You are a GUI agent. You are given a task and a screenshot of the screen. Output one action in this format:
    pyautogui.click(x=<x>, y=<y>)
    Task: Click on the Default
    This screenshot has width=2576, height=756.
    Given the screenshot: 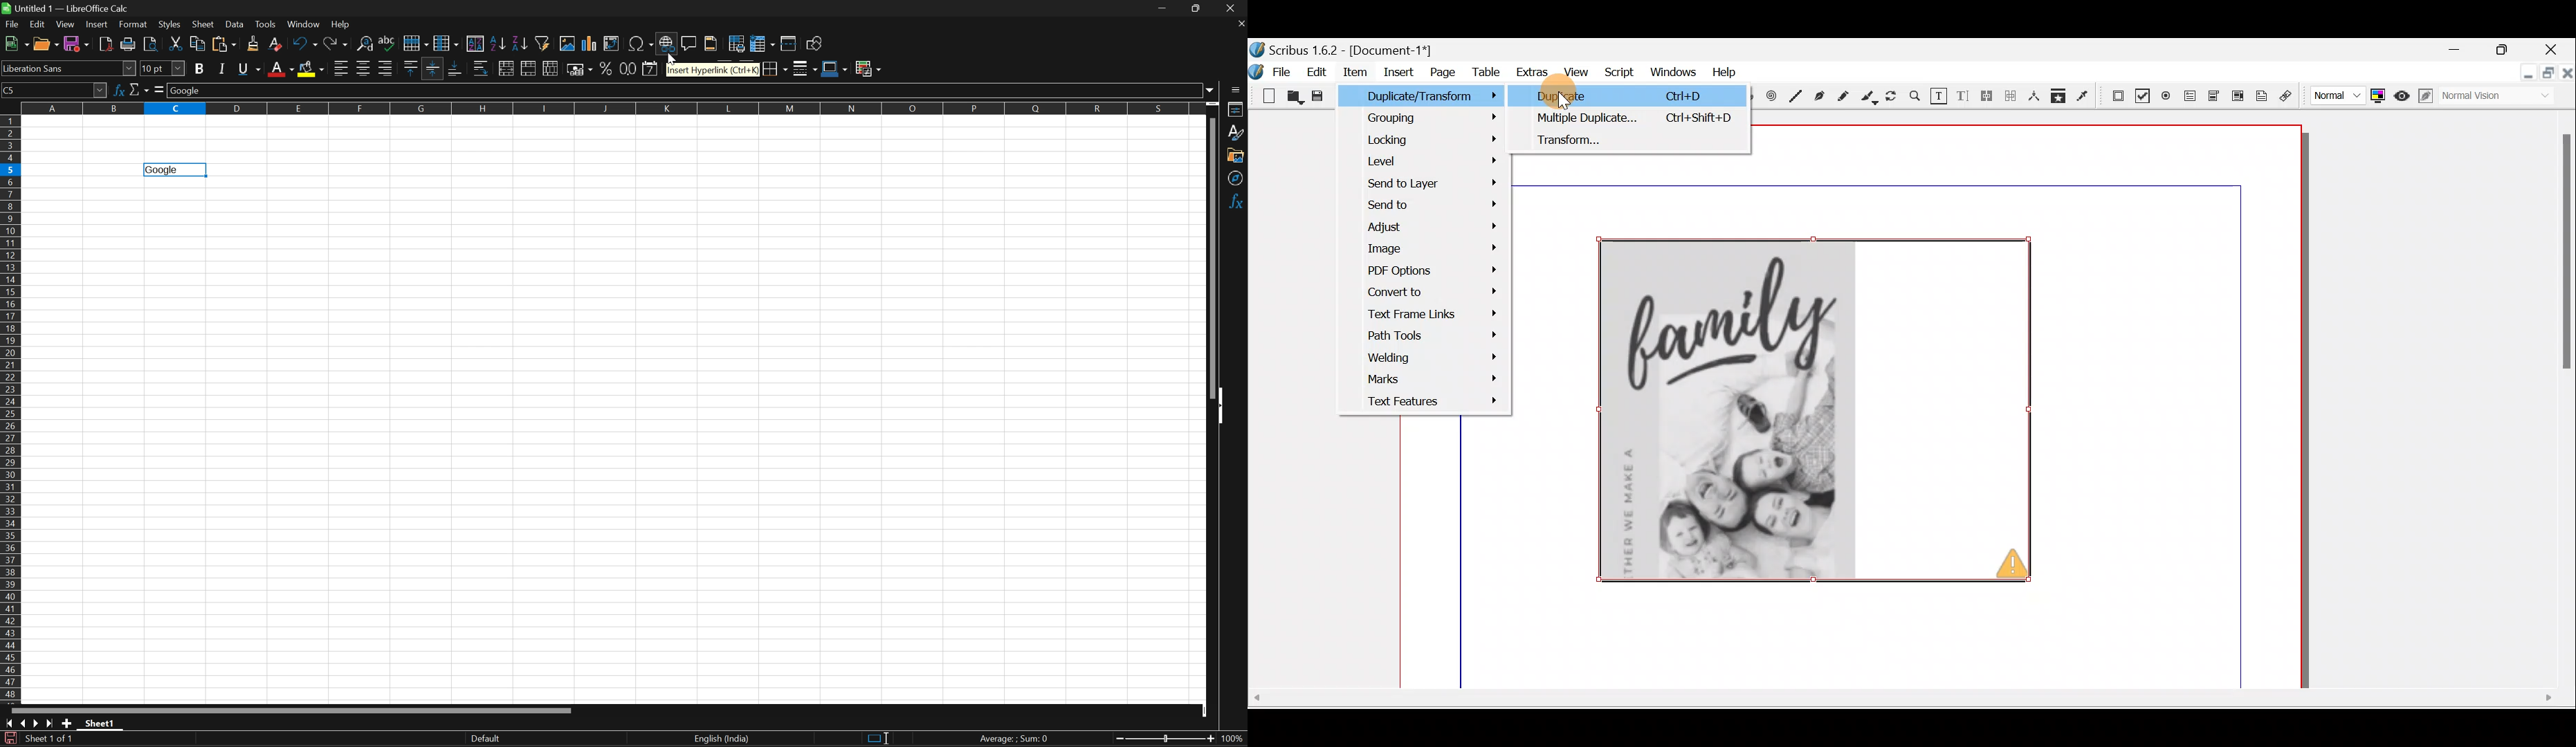 What is the action you would take?
    pyautogui.click(x=484, y=738)
    